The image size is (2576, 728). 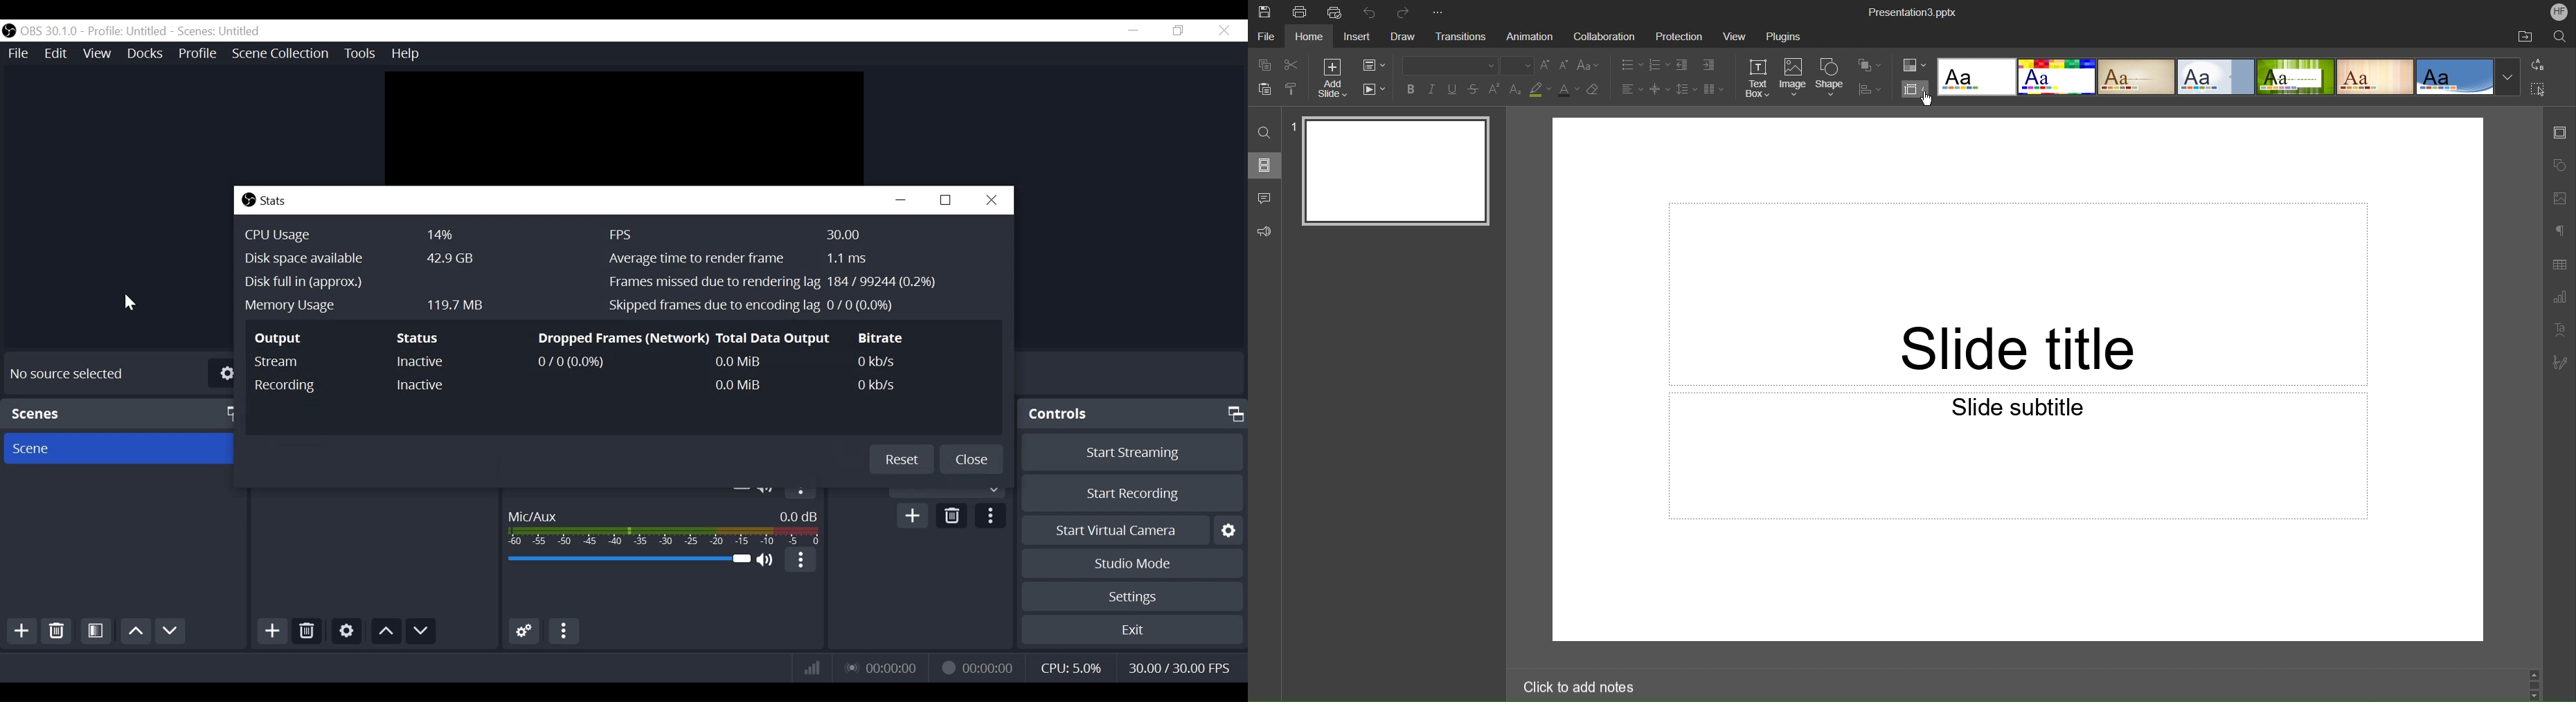 What do you see at coordinates (1262, 90) in the screenshot?
I see `Paste` at bounding box center [1262, 90].